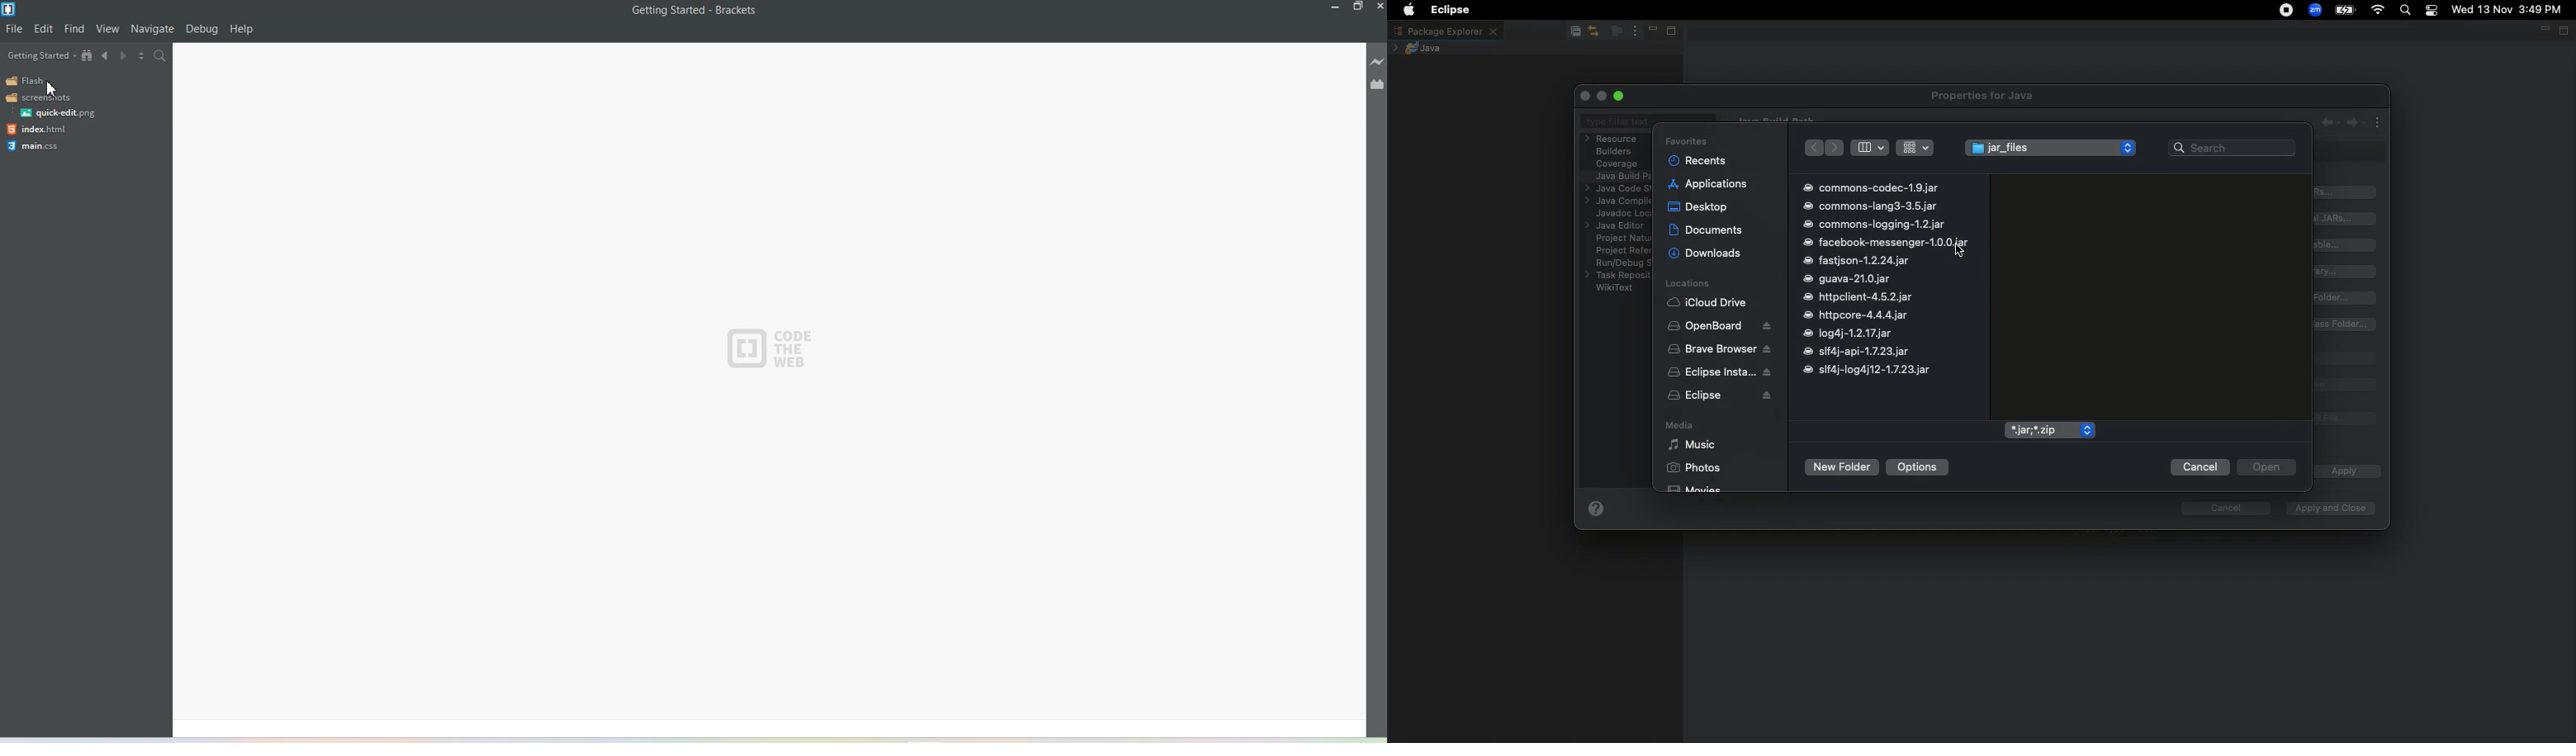  What do you see at coordinates (695, 10) in the screenshot?
I see `Text` at bounding box center [695, 10].